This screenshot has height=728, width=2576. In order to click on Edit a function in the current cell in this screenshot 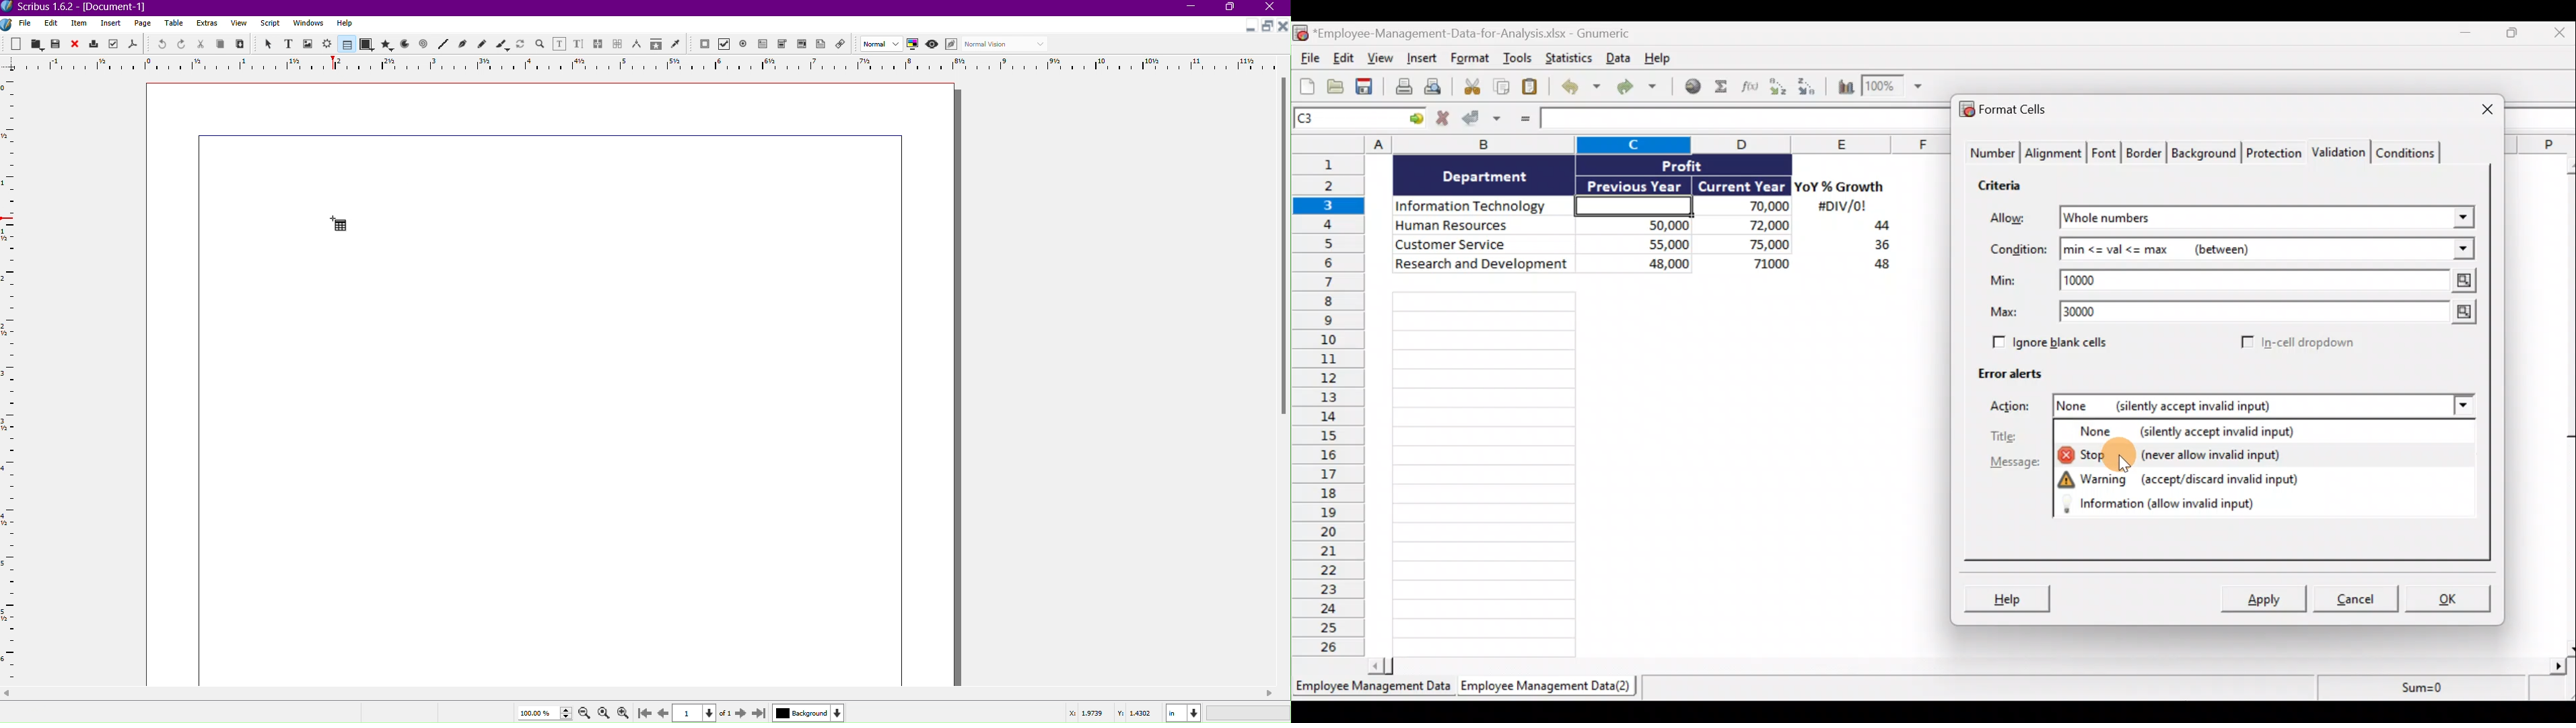, I will do `click(1751, 86)`.